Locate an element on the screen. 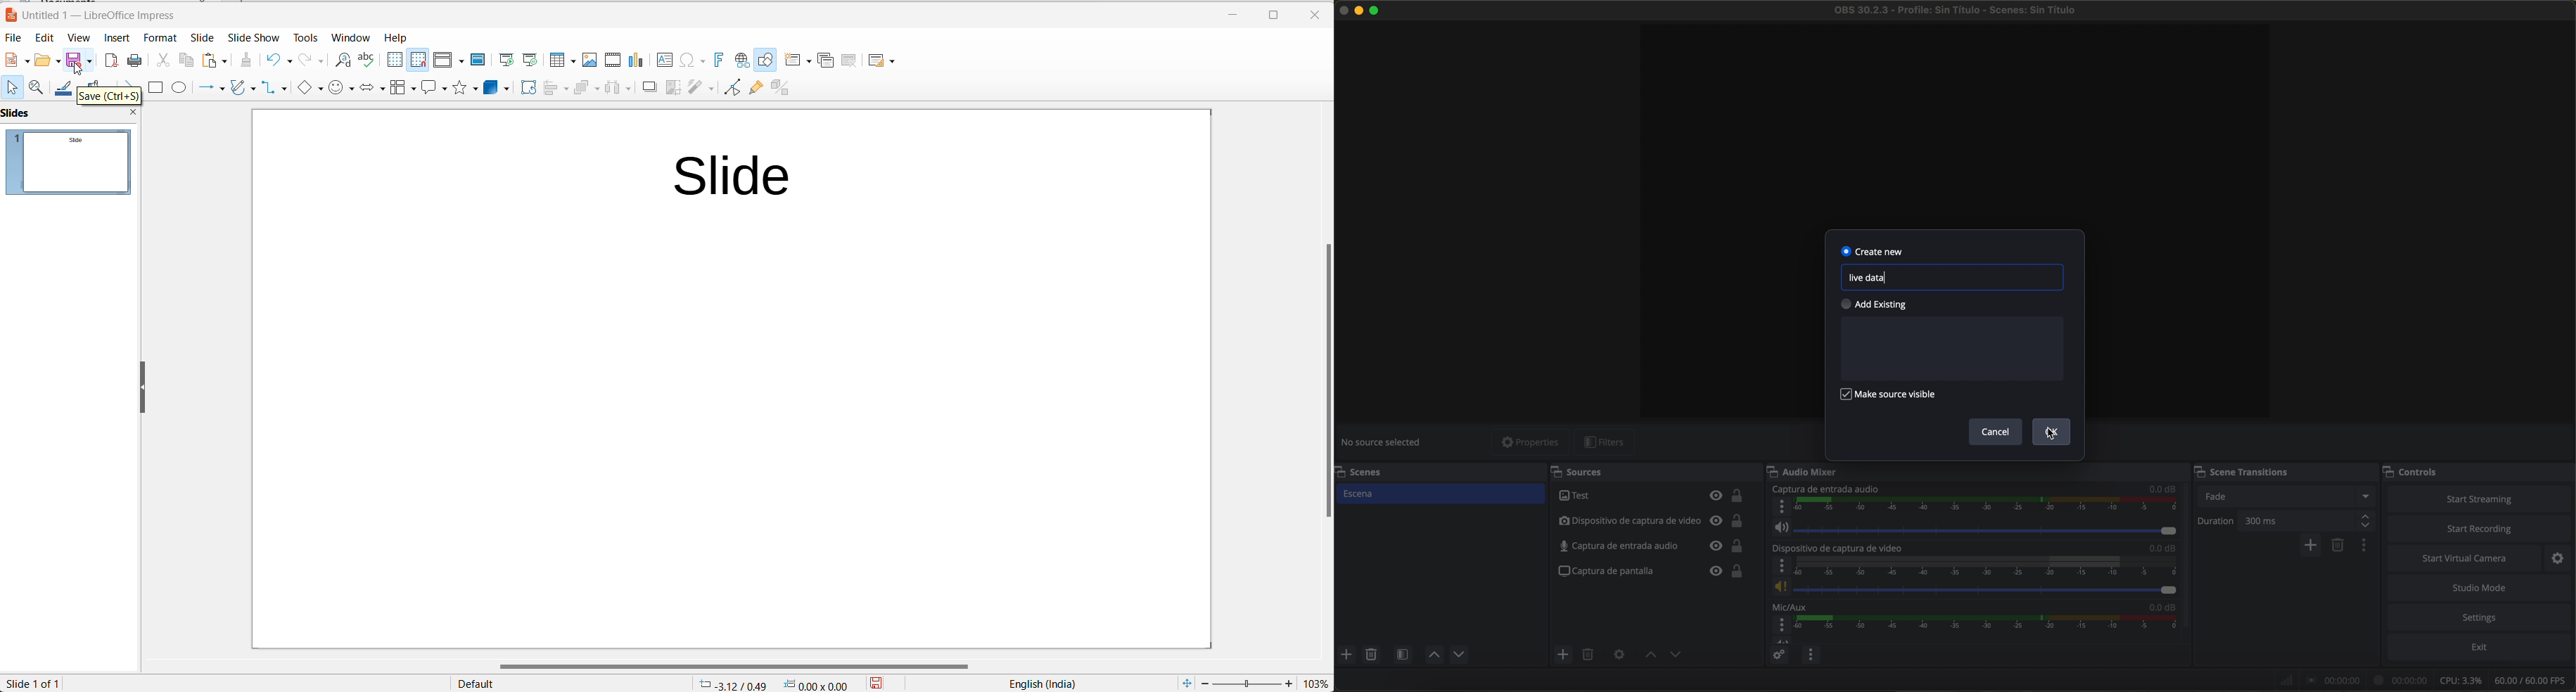  settings is located at coordinates (2560, 560).